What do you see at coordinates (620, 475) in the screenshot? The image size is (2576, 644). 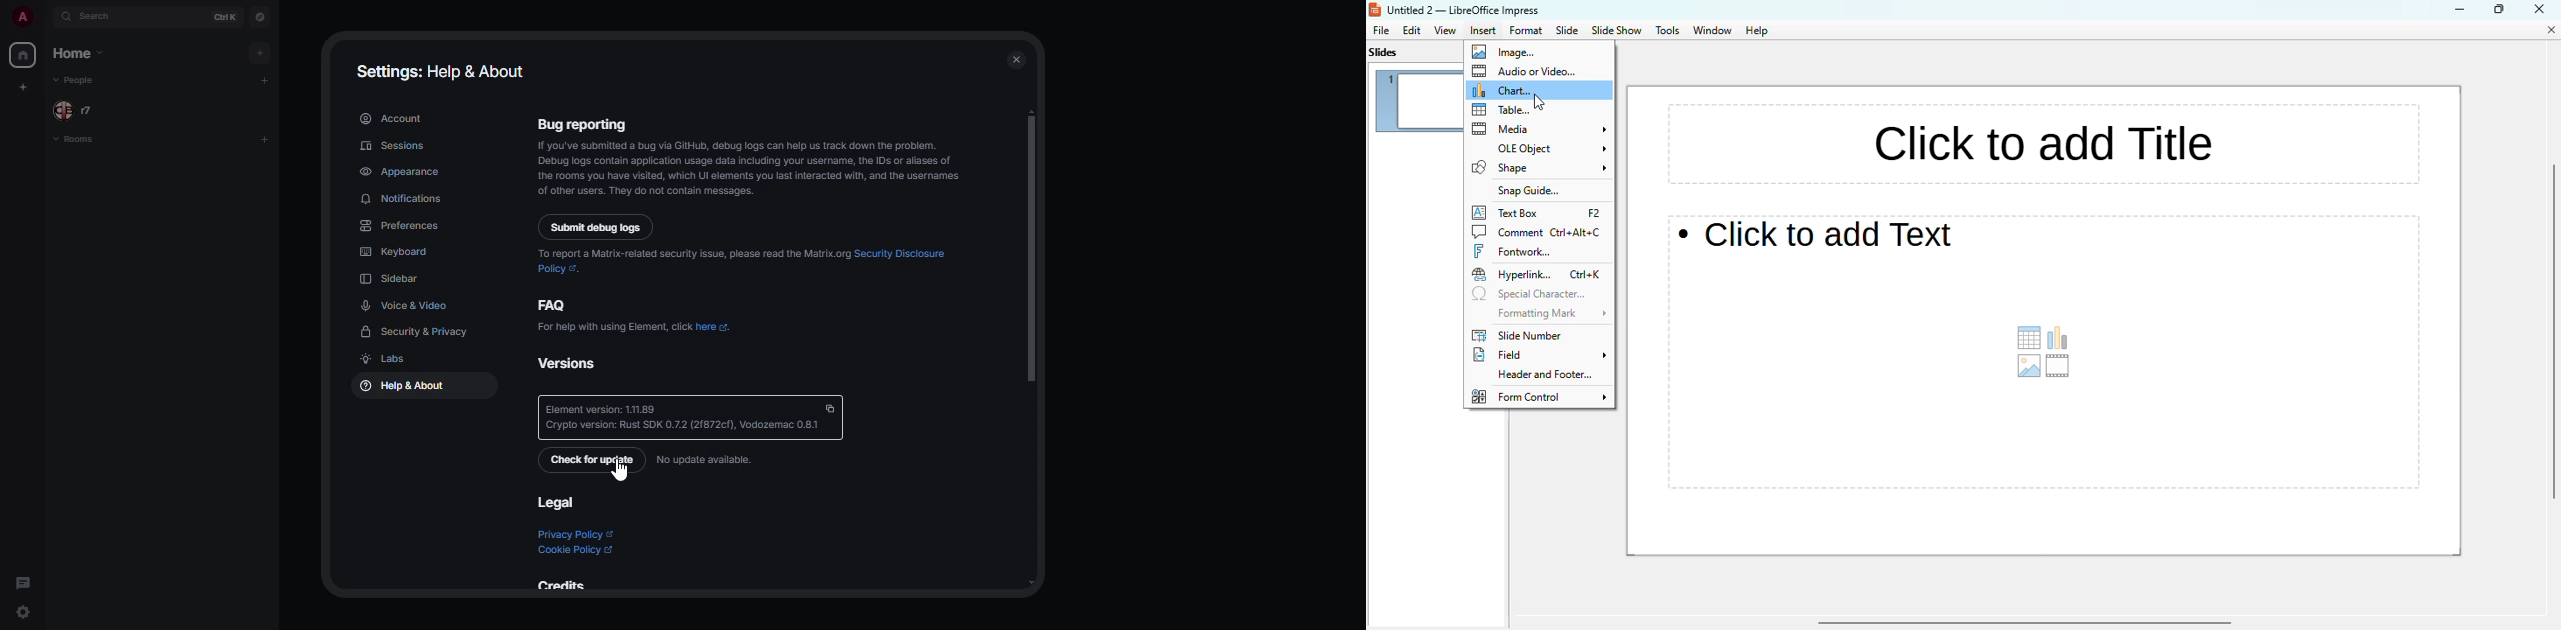 I see `cursor` at bounding box center [620, 475].